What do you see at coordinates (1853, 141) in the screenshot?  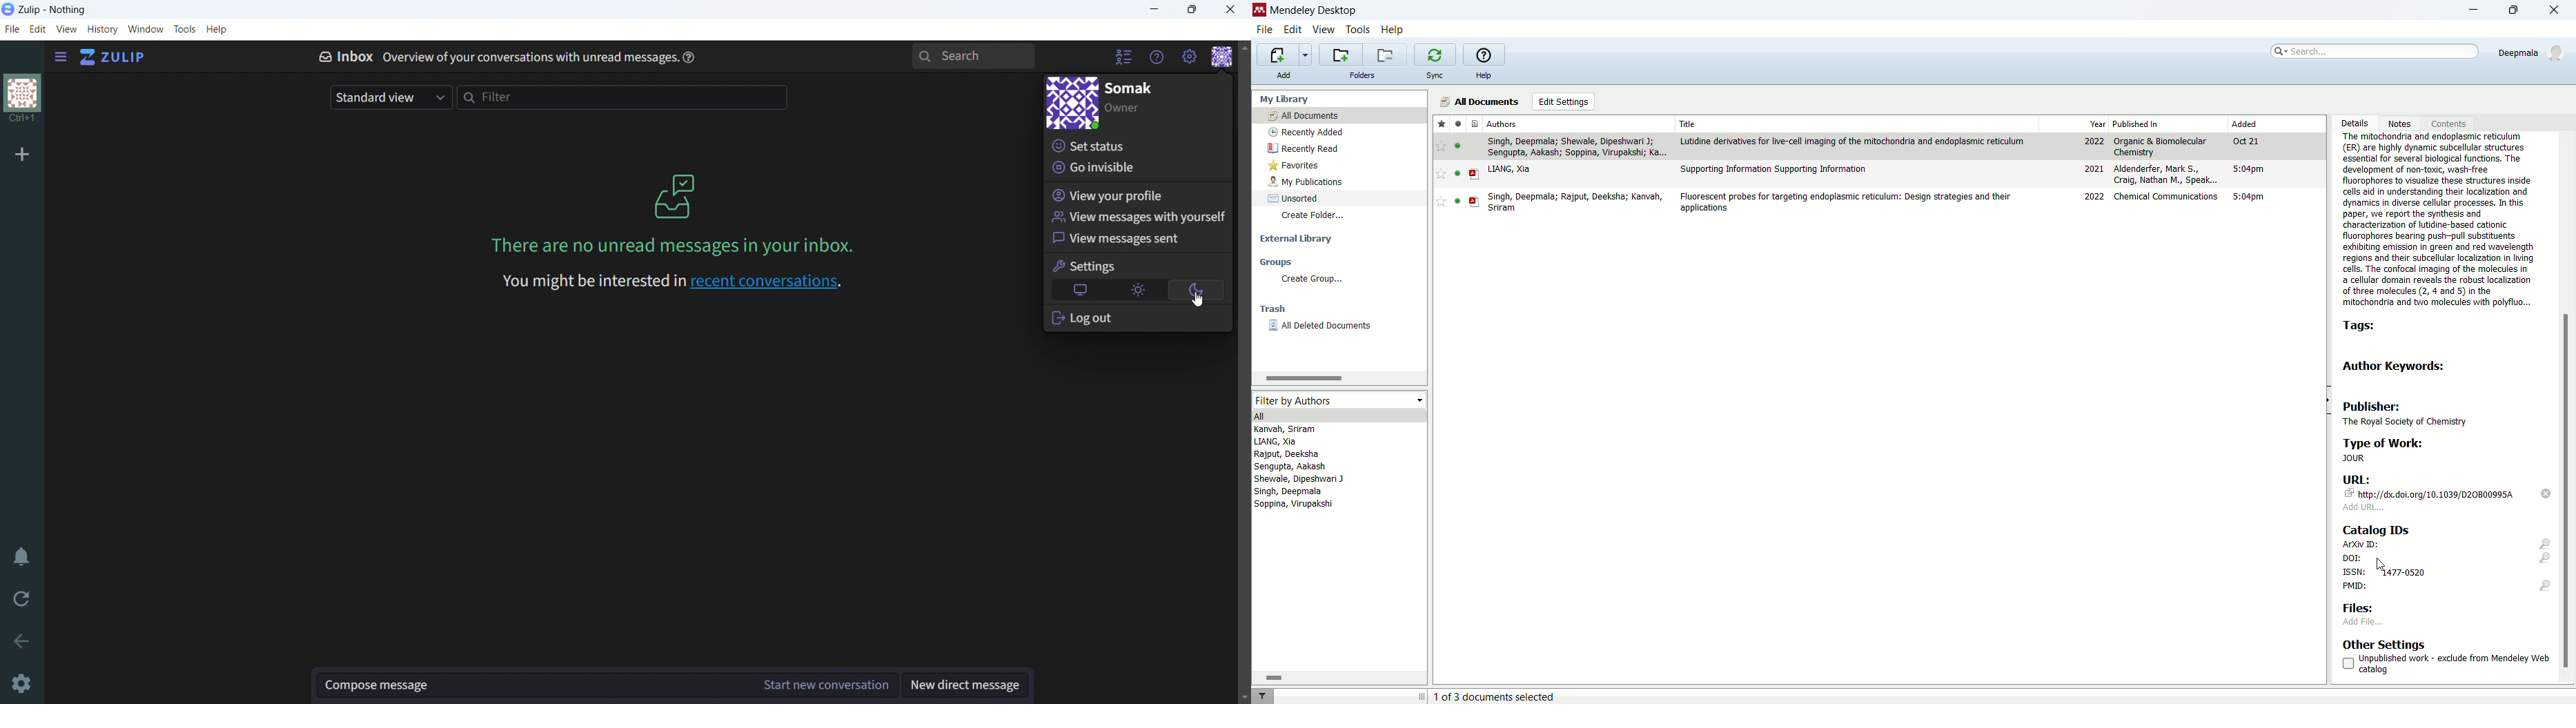 I see `Lutidine derivatives for live-cell imaging of the mitochondria and endoplasmic reticulum` at bounding box center [1853, 141].